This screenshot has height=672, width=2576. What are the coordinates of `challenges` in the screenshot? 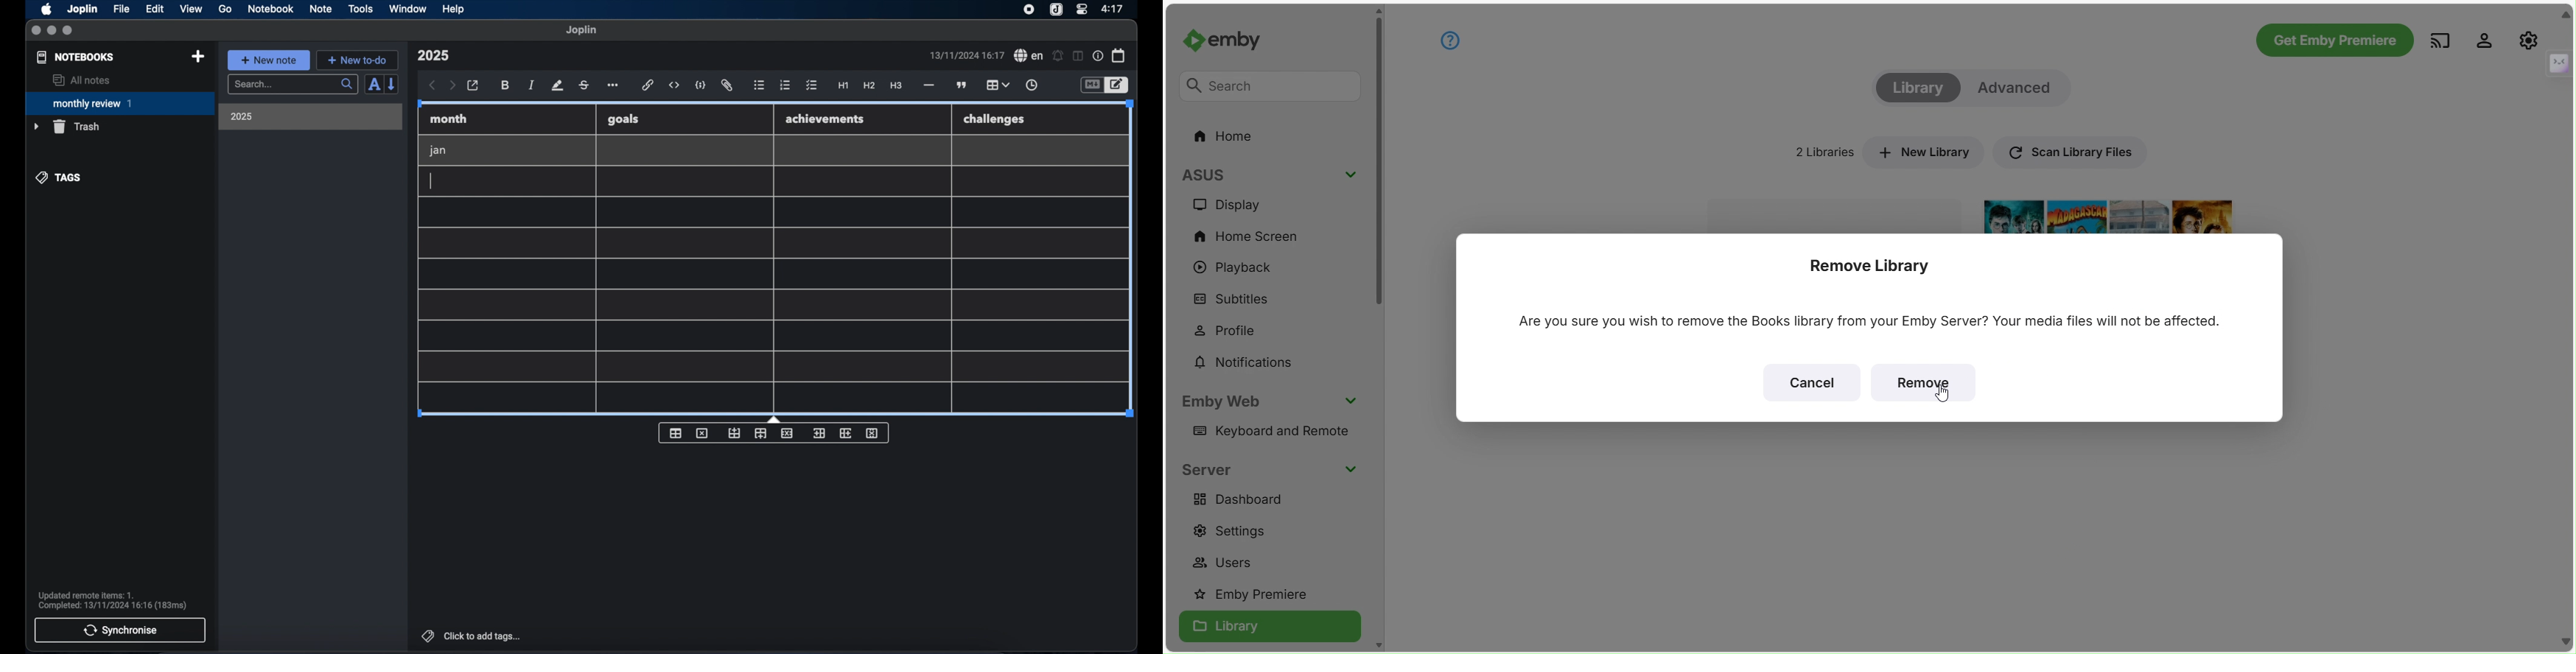 It's located at (995, 120).